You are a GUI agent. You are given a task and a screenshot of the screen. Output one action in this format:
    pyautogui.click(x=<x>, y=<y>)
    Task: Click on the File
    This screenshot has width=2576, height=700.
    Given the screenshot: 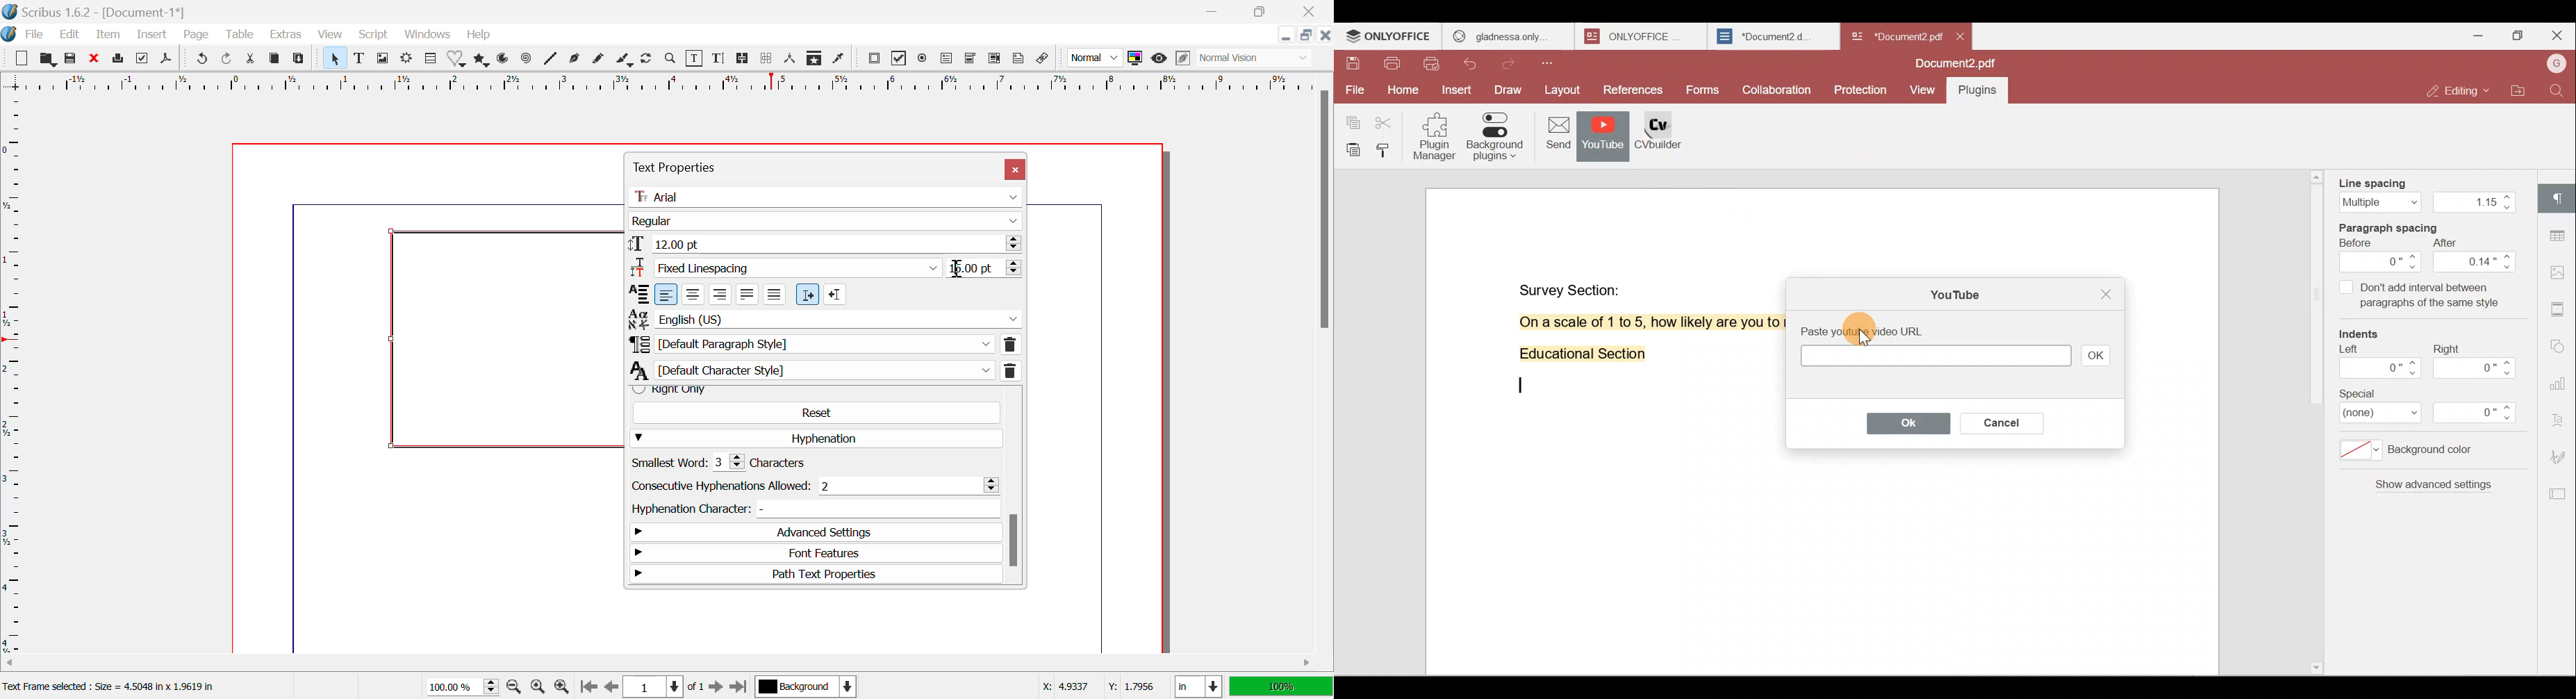 What is the action you would take?
    pyautogui.click(x=34, y=35)
    